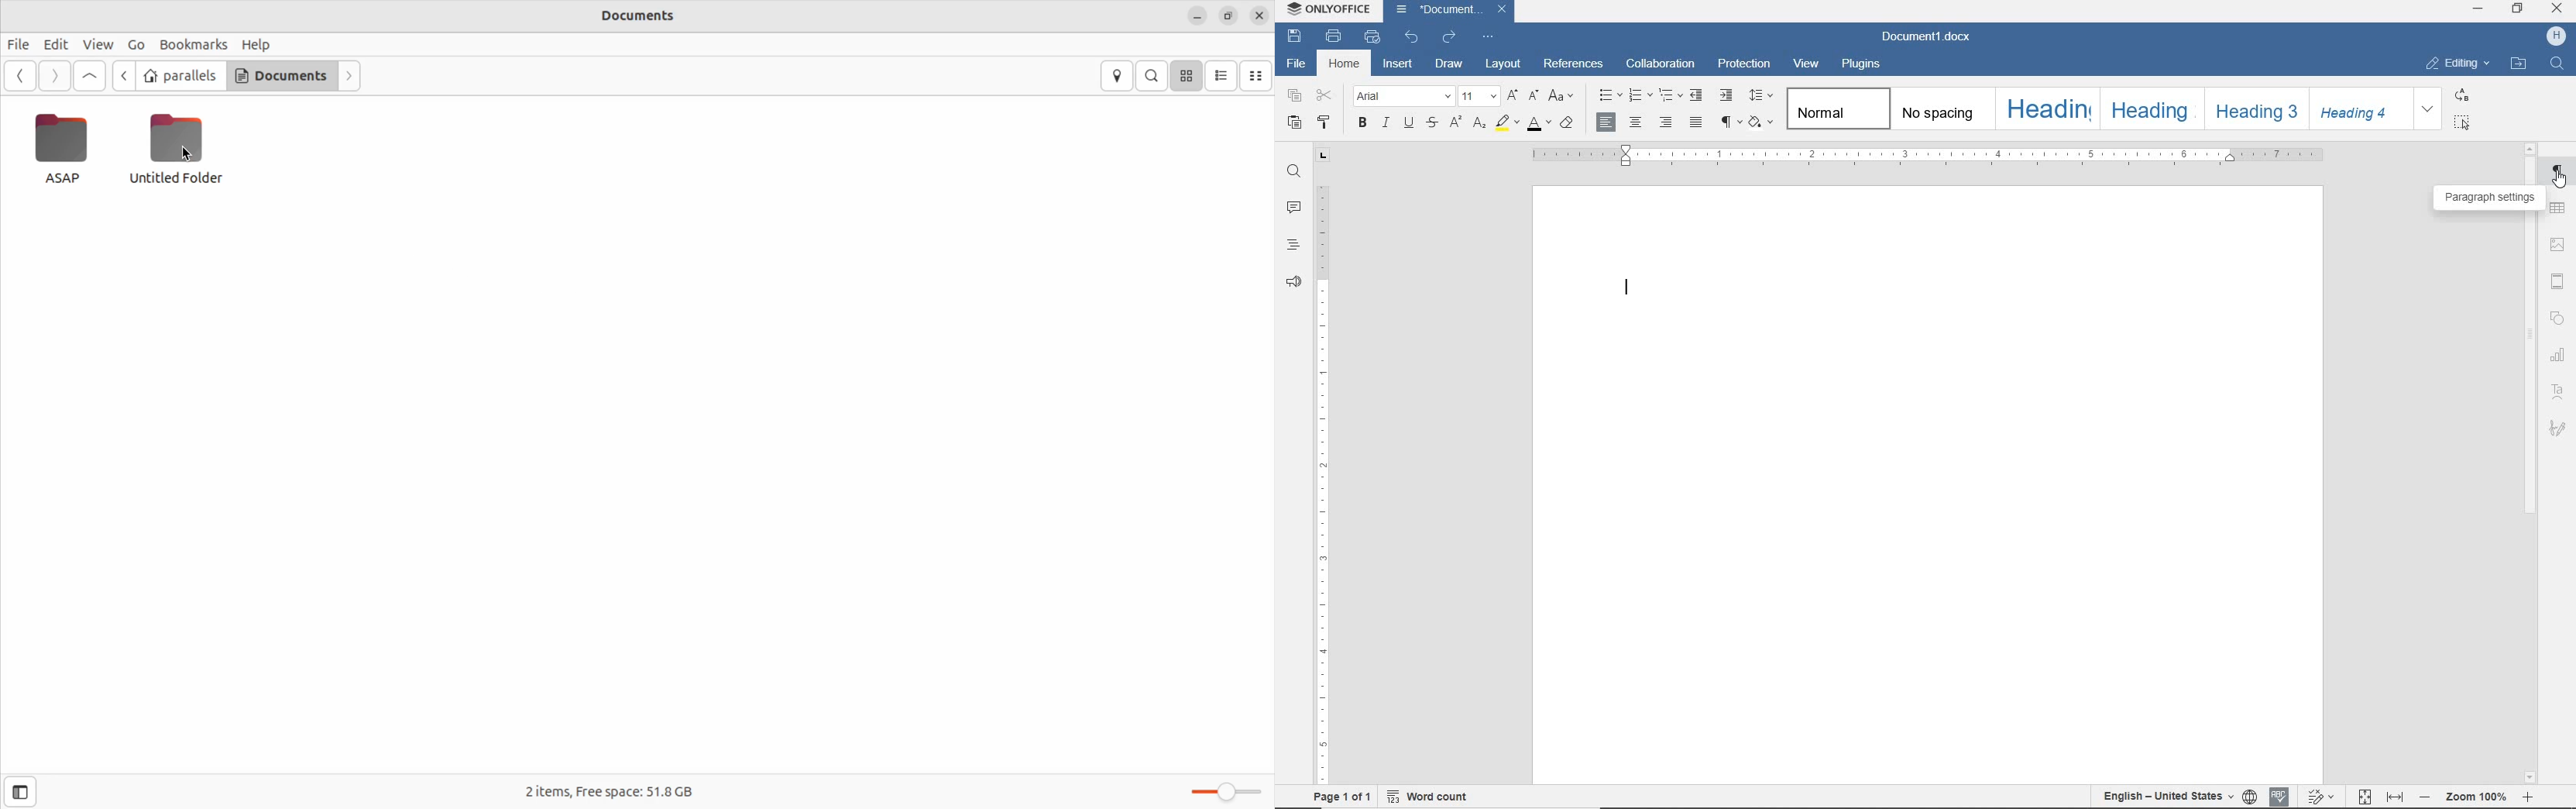 This screenshot has width=2576, height=812. What do you see at coordinates (2049, 108) in the screenshot?
I see `heading1` at bounding box center [2049, 108].